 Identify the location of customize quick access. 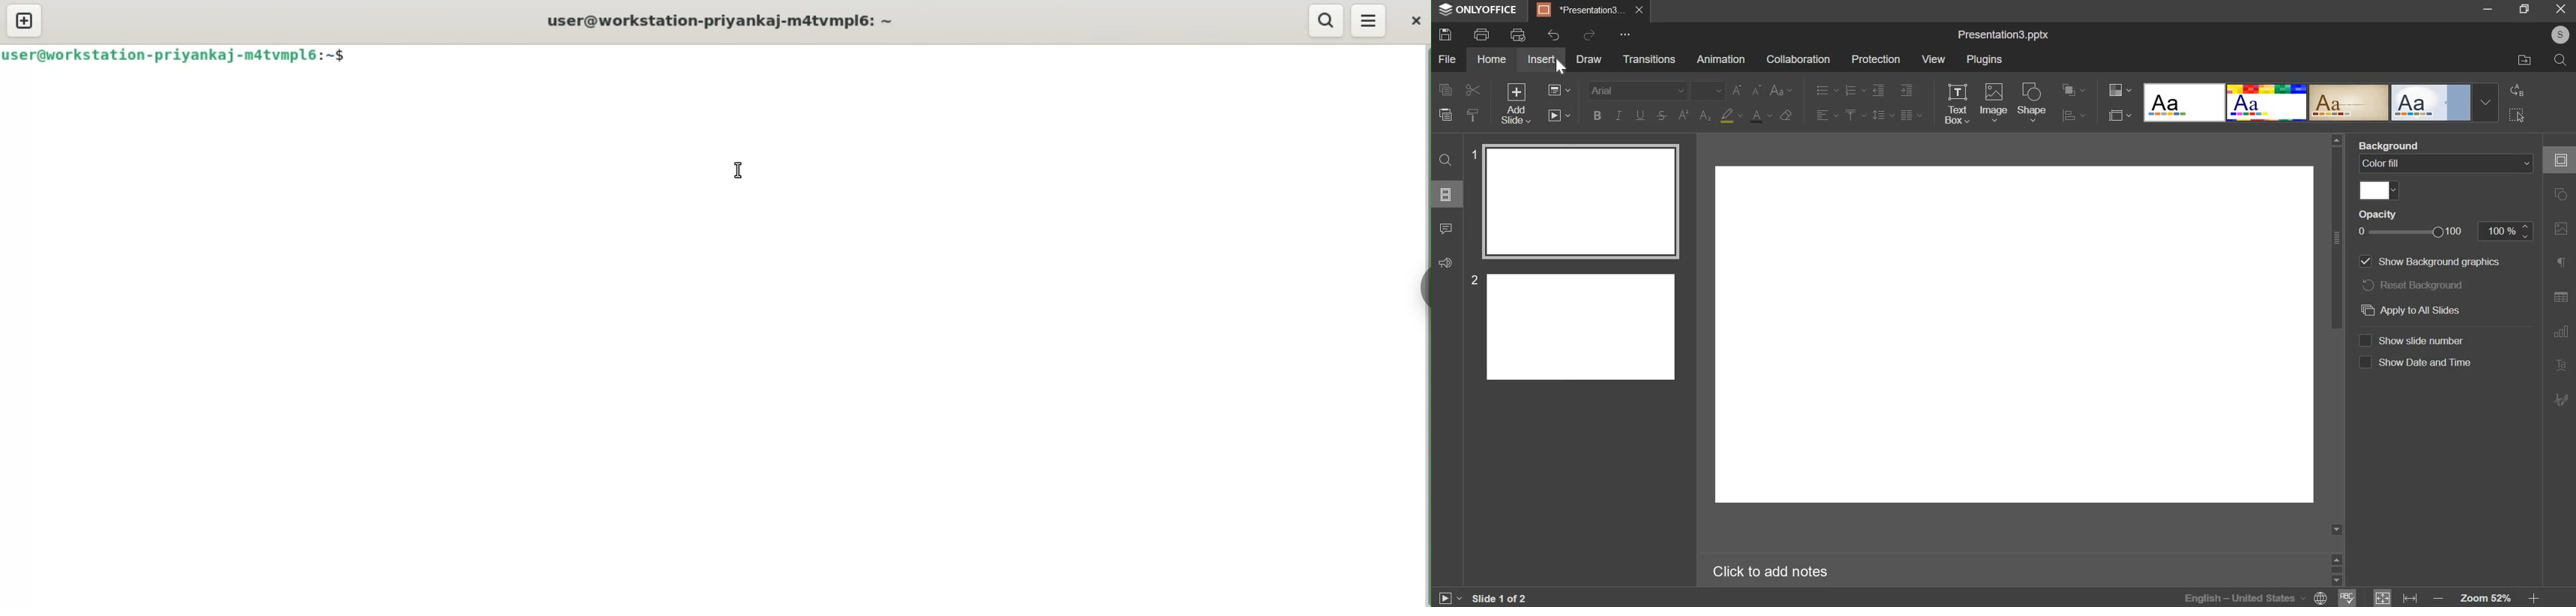
(1625, 34).